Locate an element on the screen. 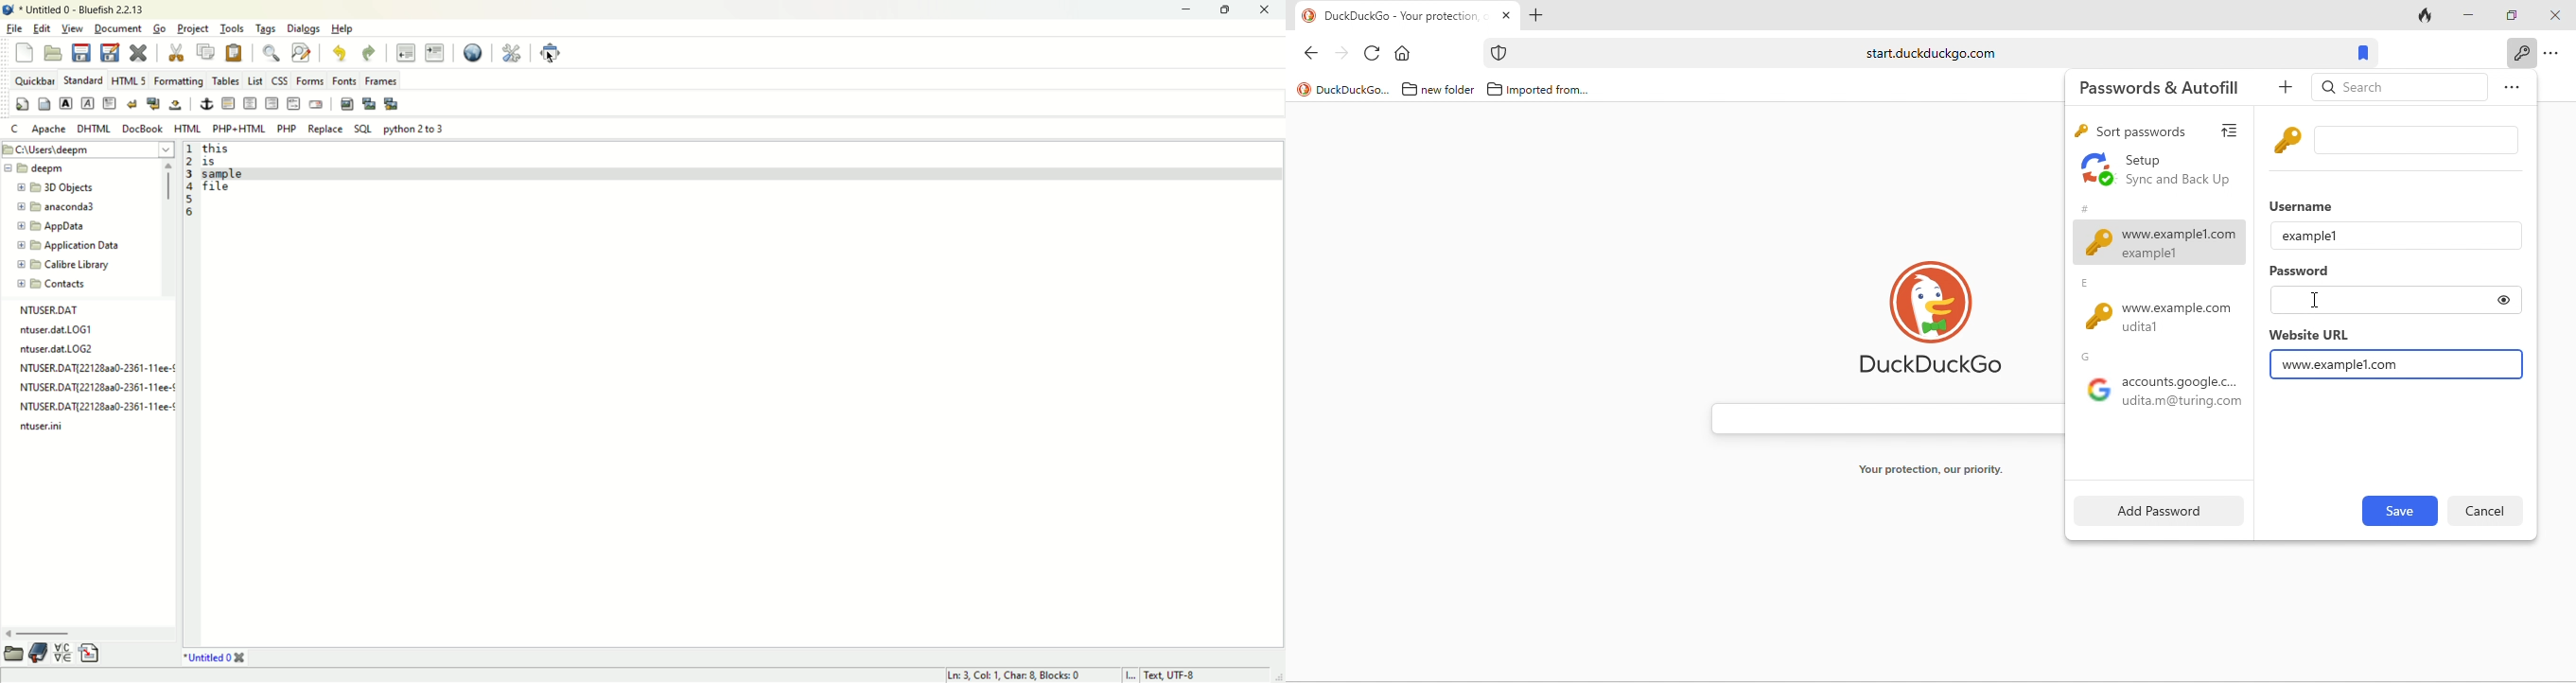  passwords and autofill is located at coordinates (2171, 86).